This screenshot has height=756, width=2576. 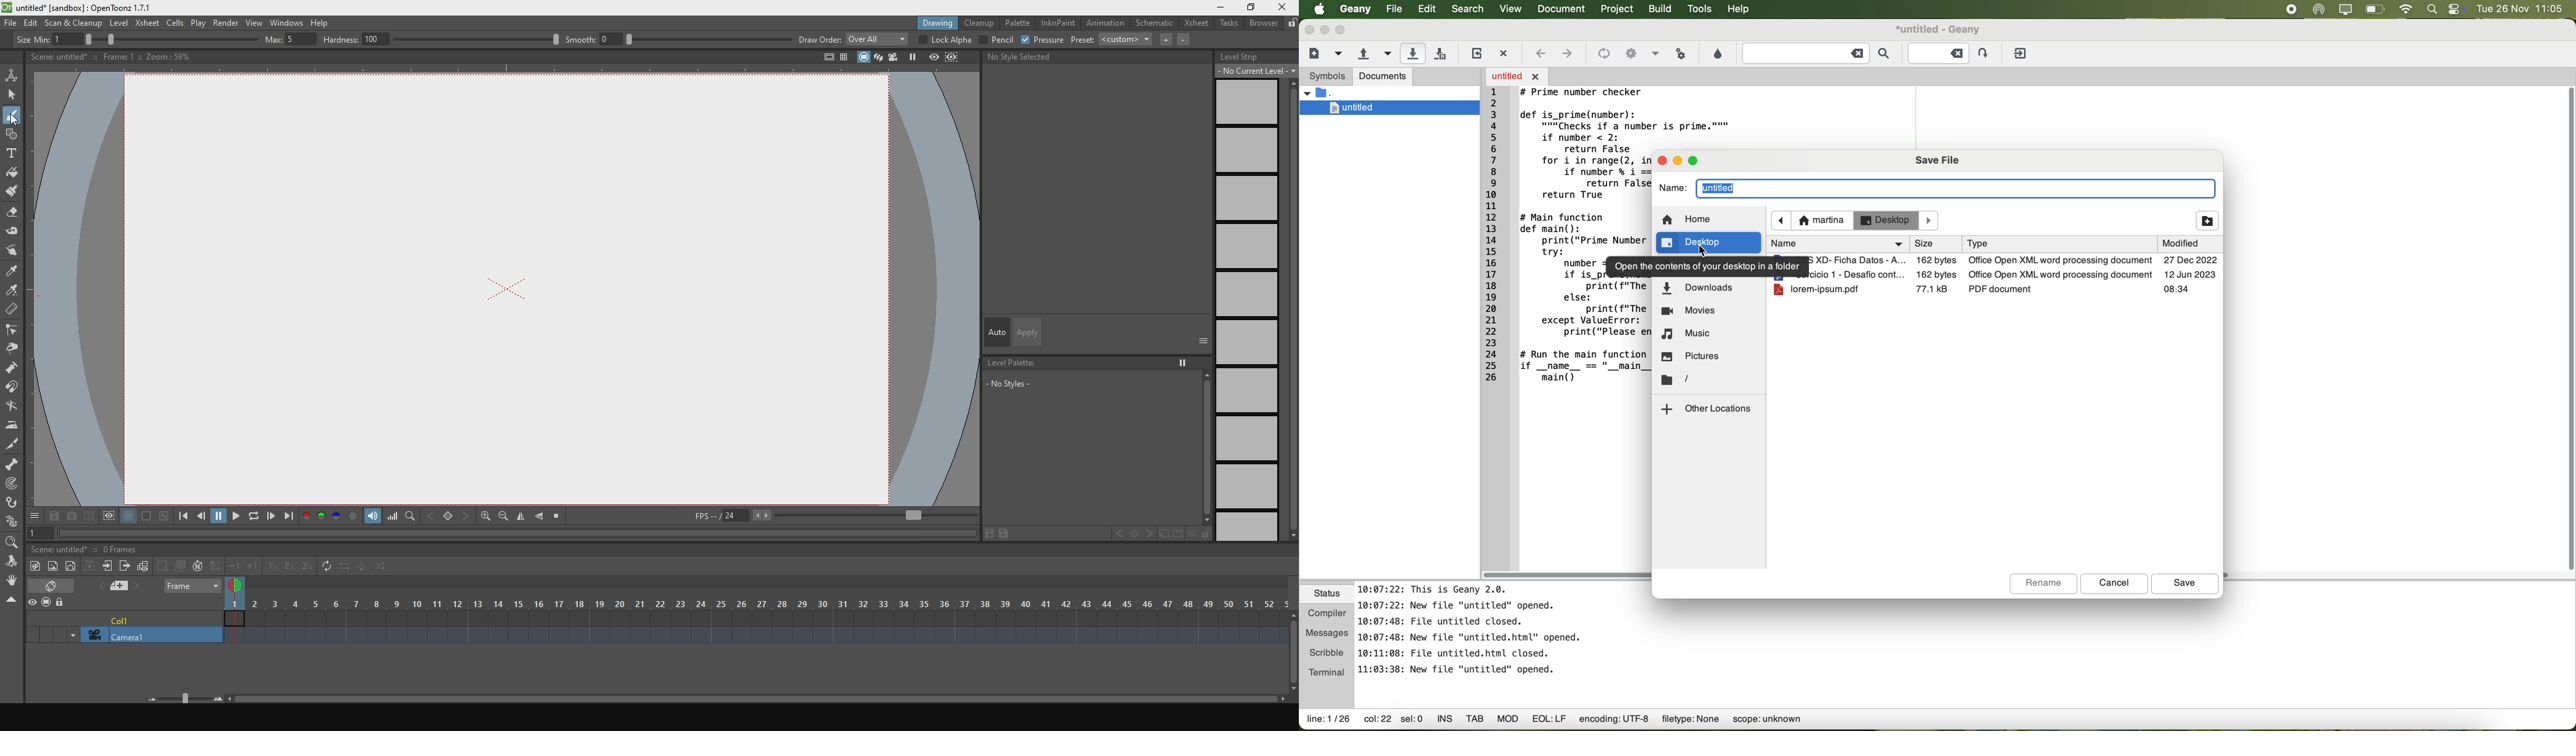 What do you see at coordinates (200, 516) in the screenshot?
I see `go backwards` at bounding box center [200, 516].